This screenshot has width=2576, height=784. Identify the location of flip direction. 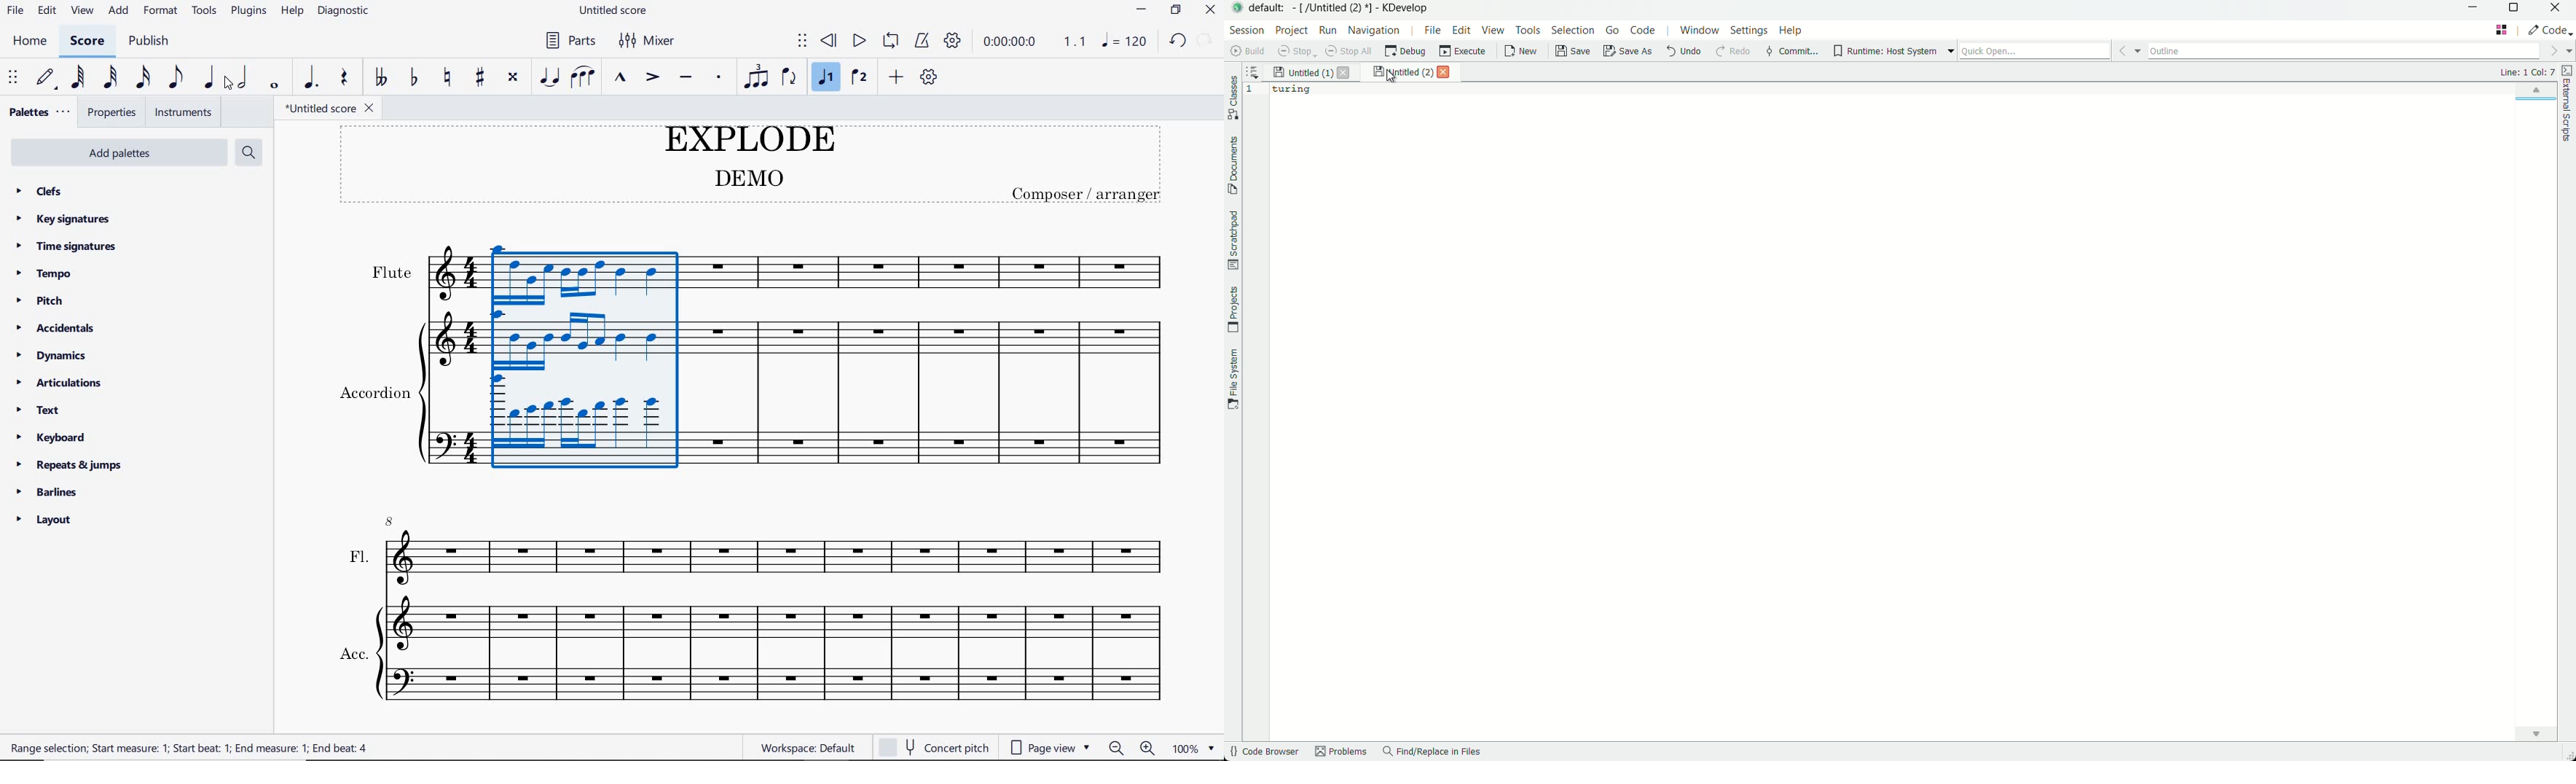
(790, 77).